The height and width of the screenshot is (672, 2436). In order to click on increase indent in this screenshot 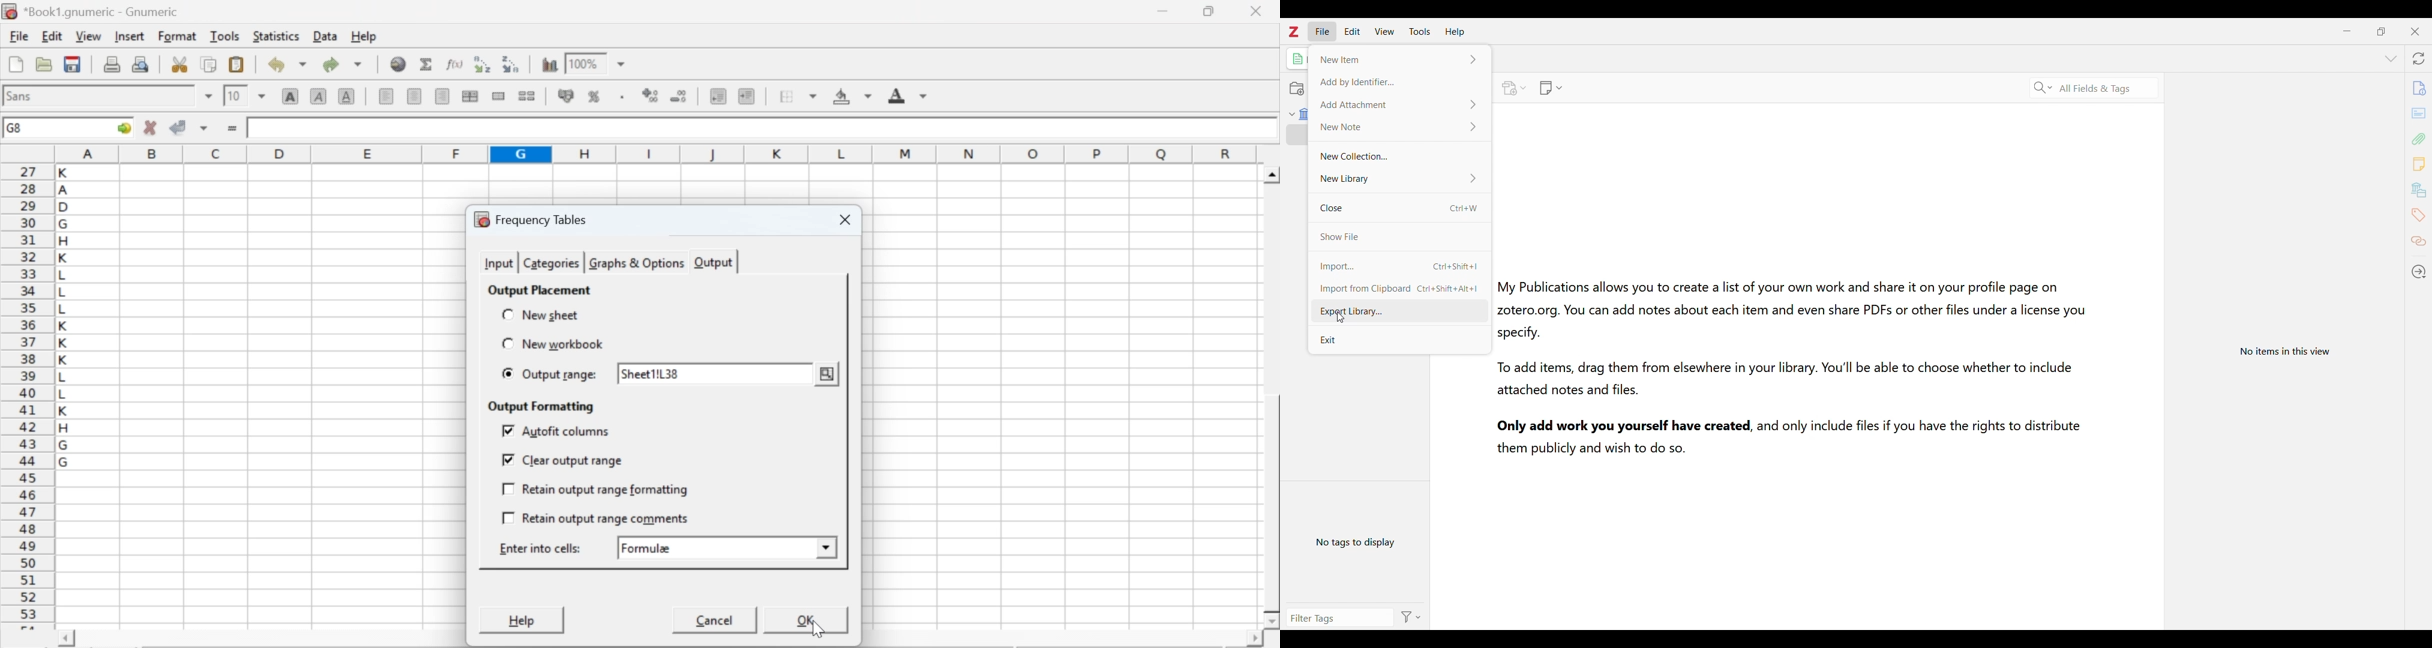, I will do `click(746, 97)`.